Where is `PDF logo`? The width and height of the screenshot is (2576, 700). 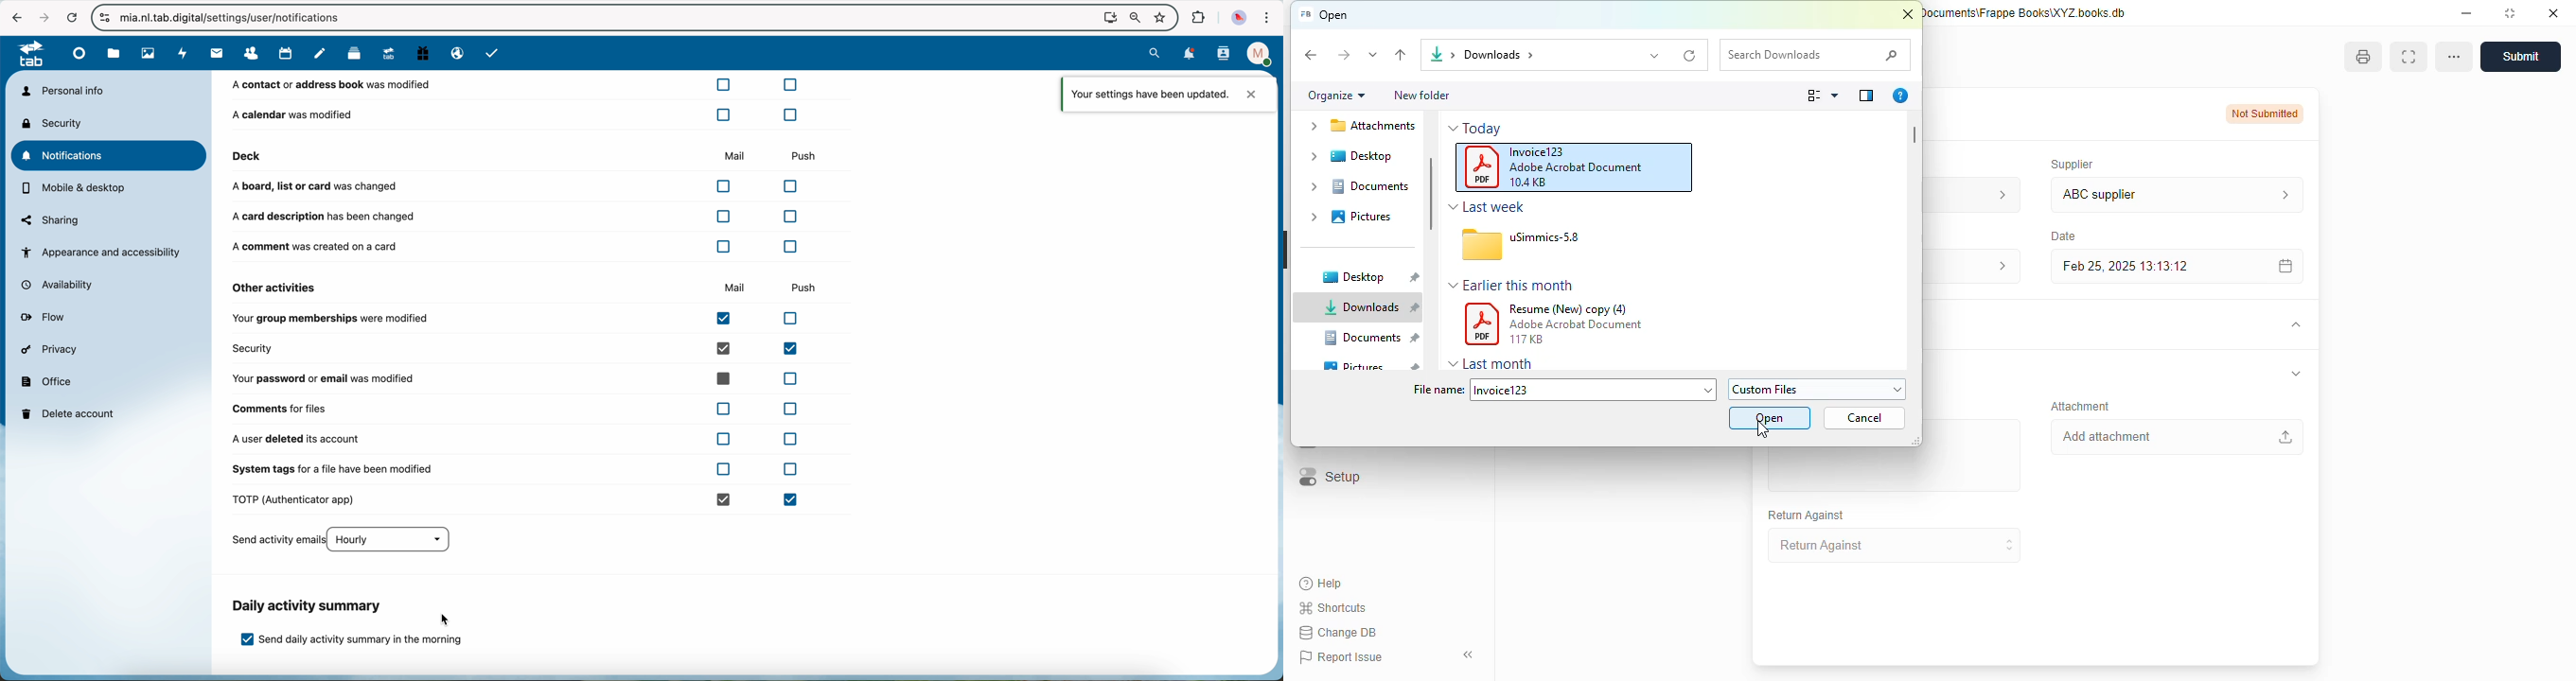
PDF logo is located at coordinates (1482, 166).